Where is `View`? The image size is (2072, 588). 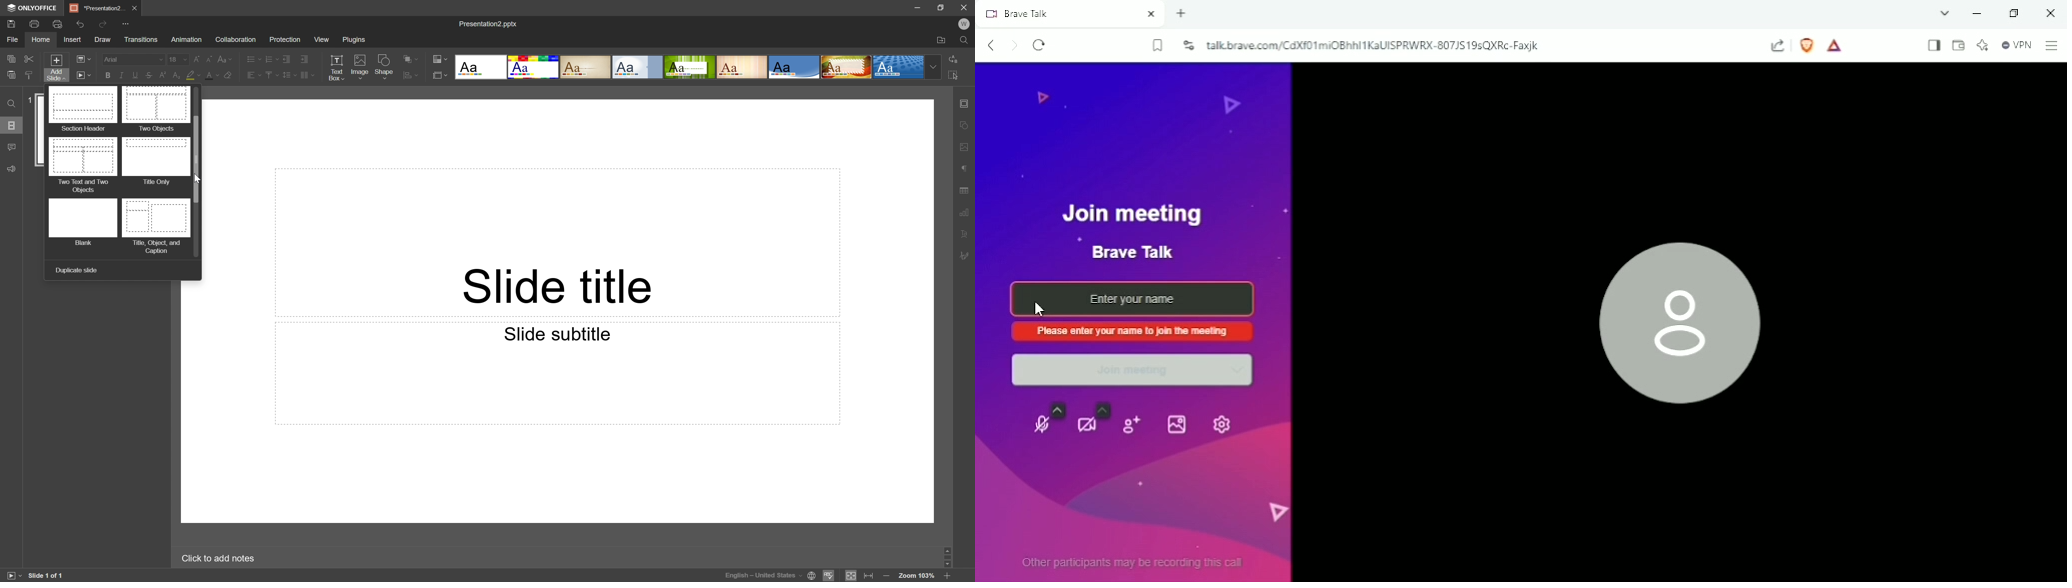
View is located at coordinates (321, 40).